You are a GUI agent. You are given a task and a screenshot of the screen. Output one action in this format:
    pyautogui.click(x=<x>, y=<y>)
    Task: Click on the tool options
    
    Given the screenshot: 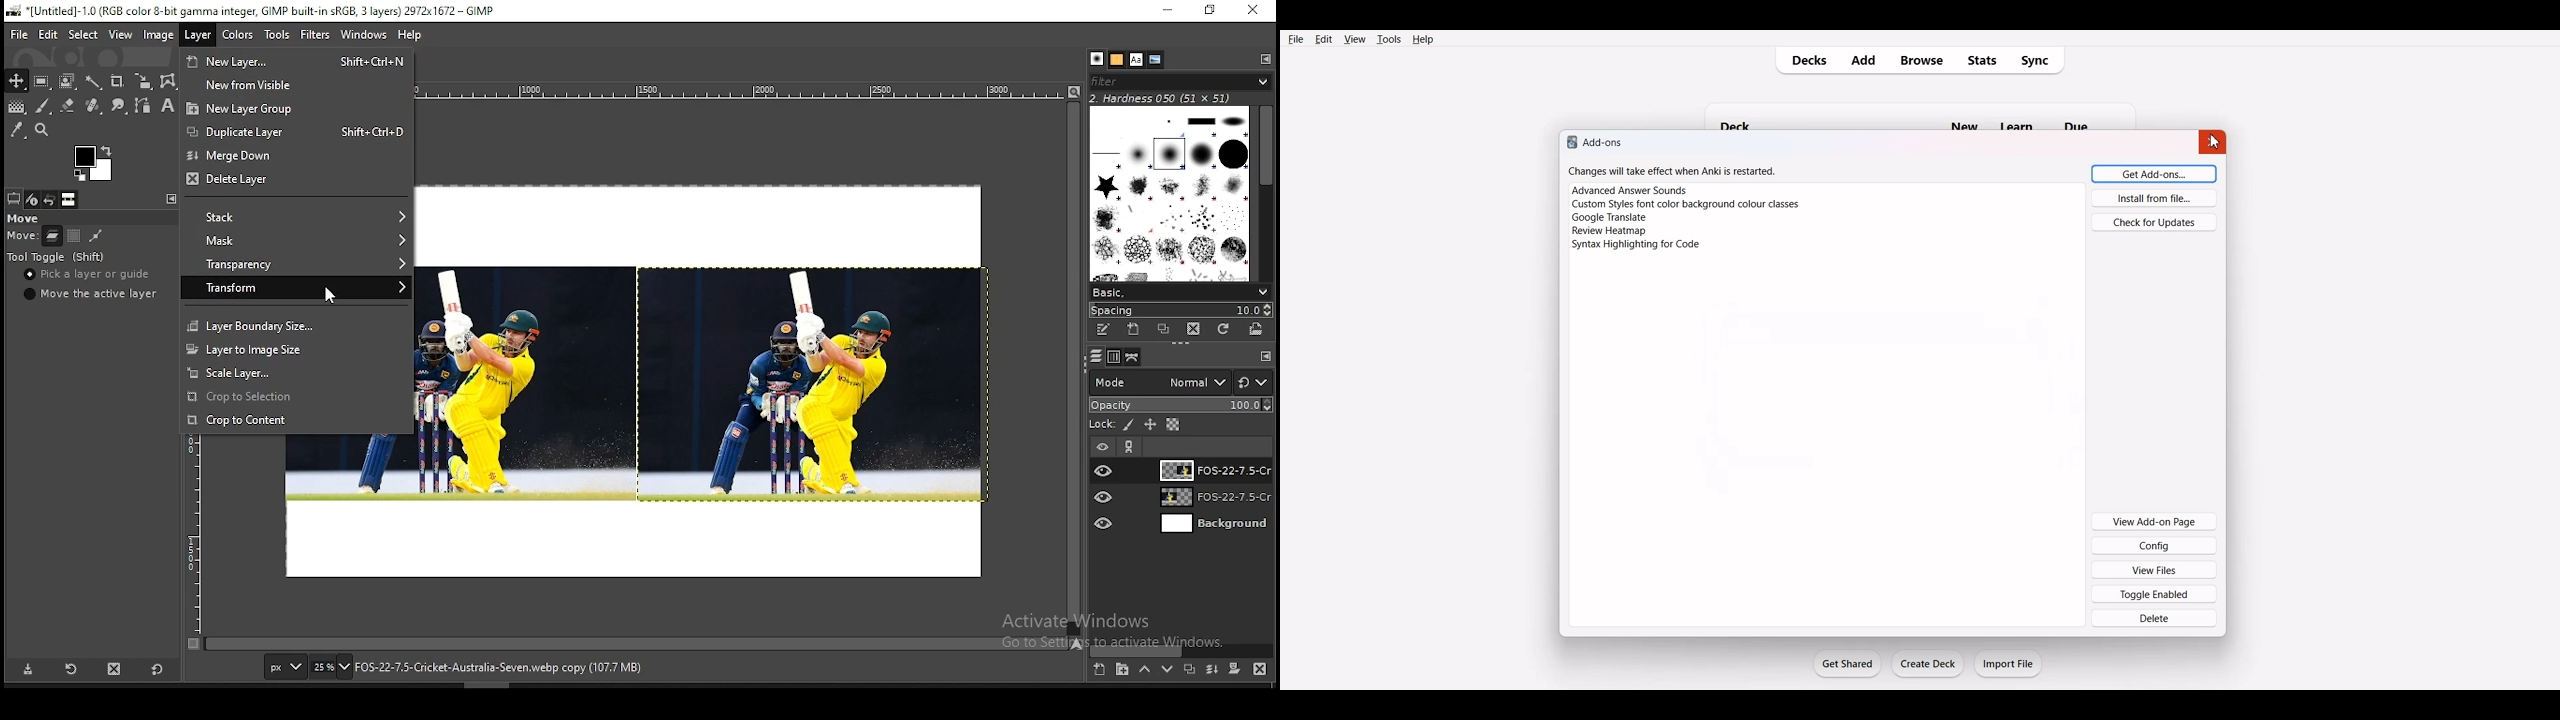 What is the action you would take?
    pyautogui.click(x=14, y=198)
    